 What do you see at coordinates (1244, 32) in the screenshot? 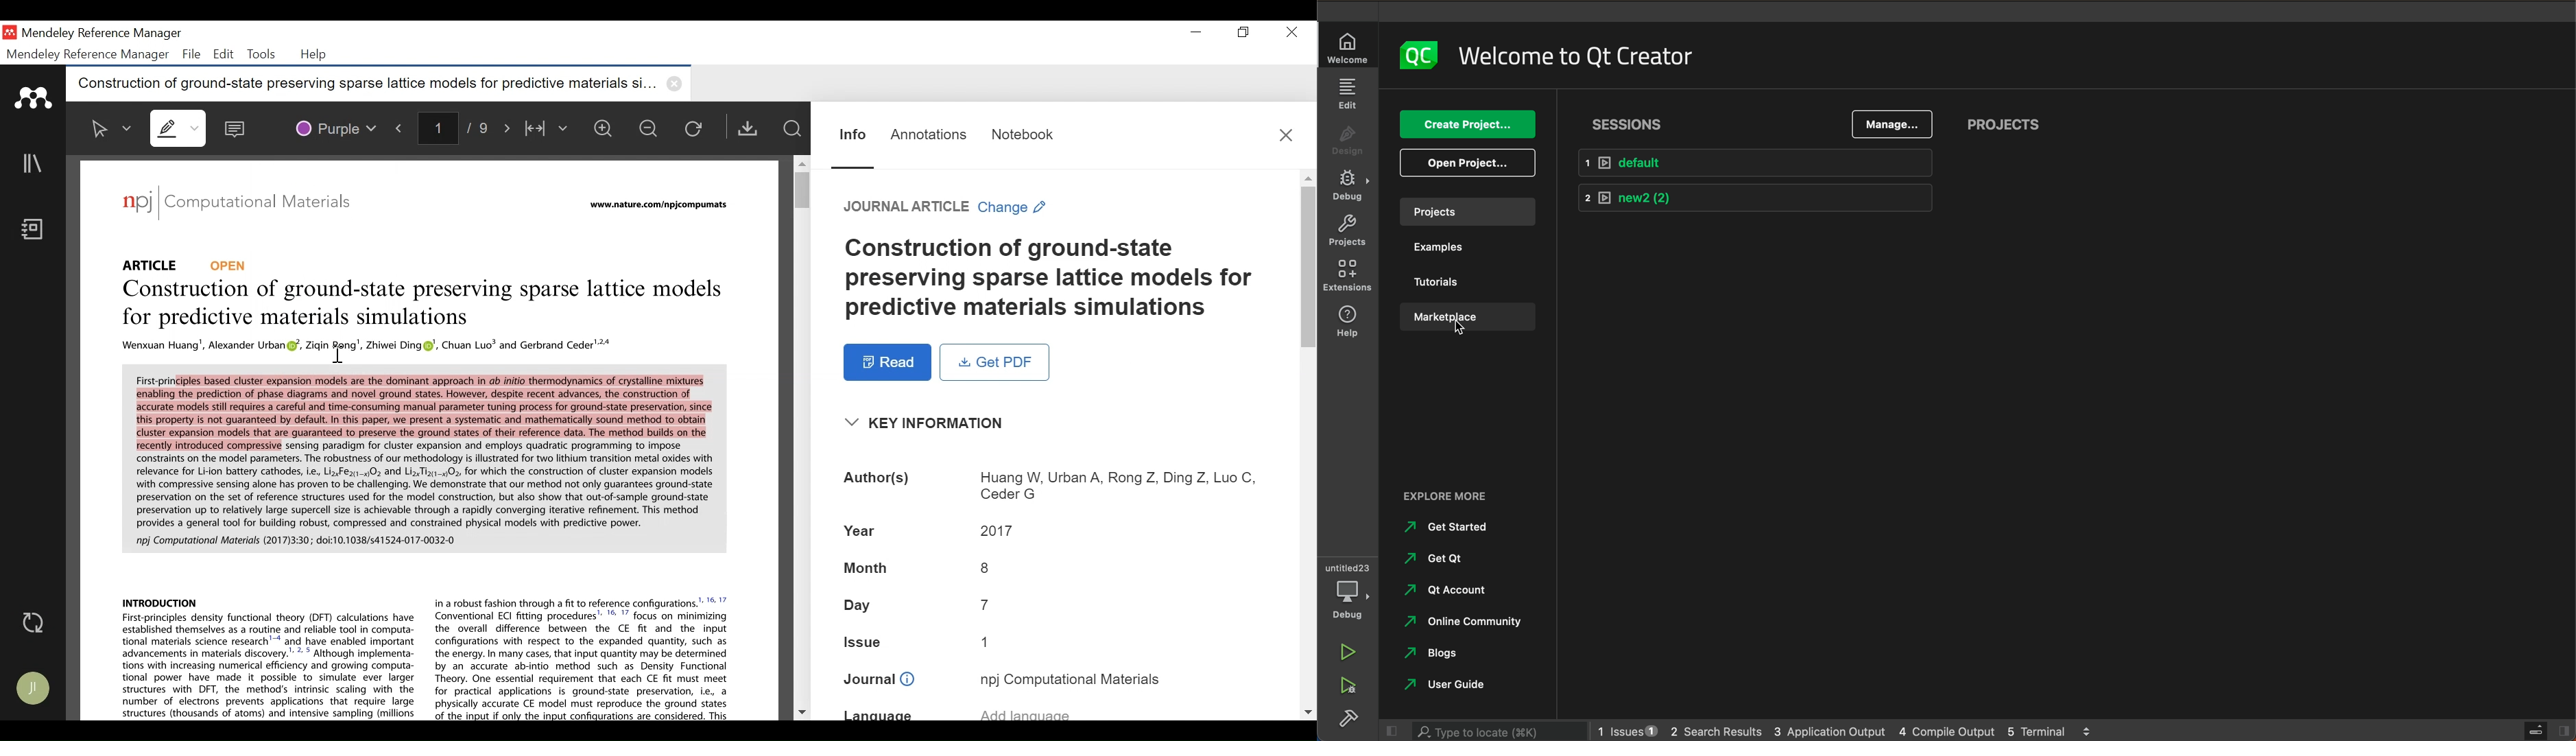
I see `Restore` at bounding box center [1244, 32].